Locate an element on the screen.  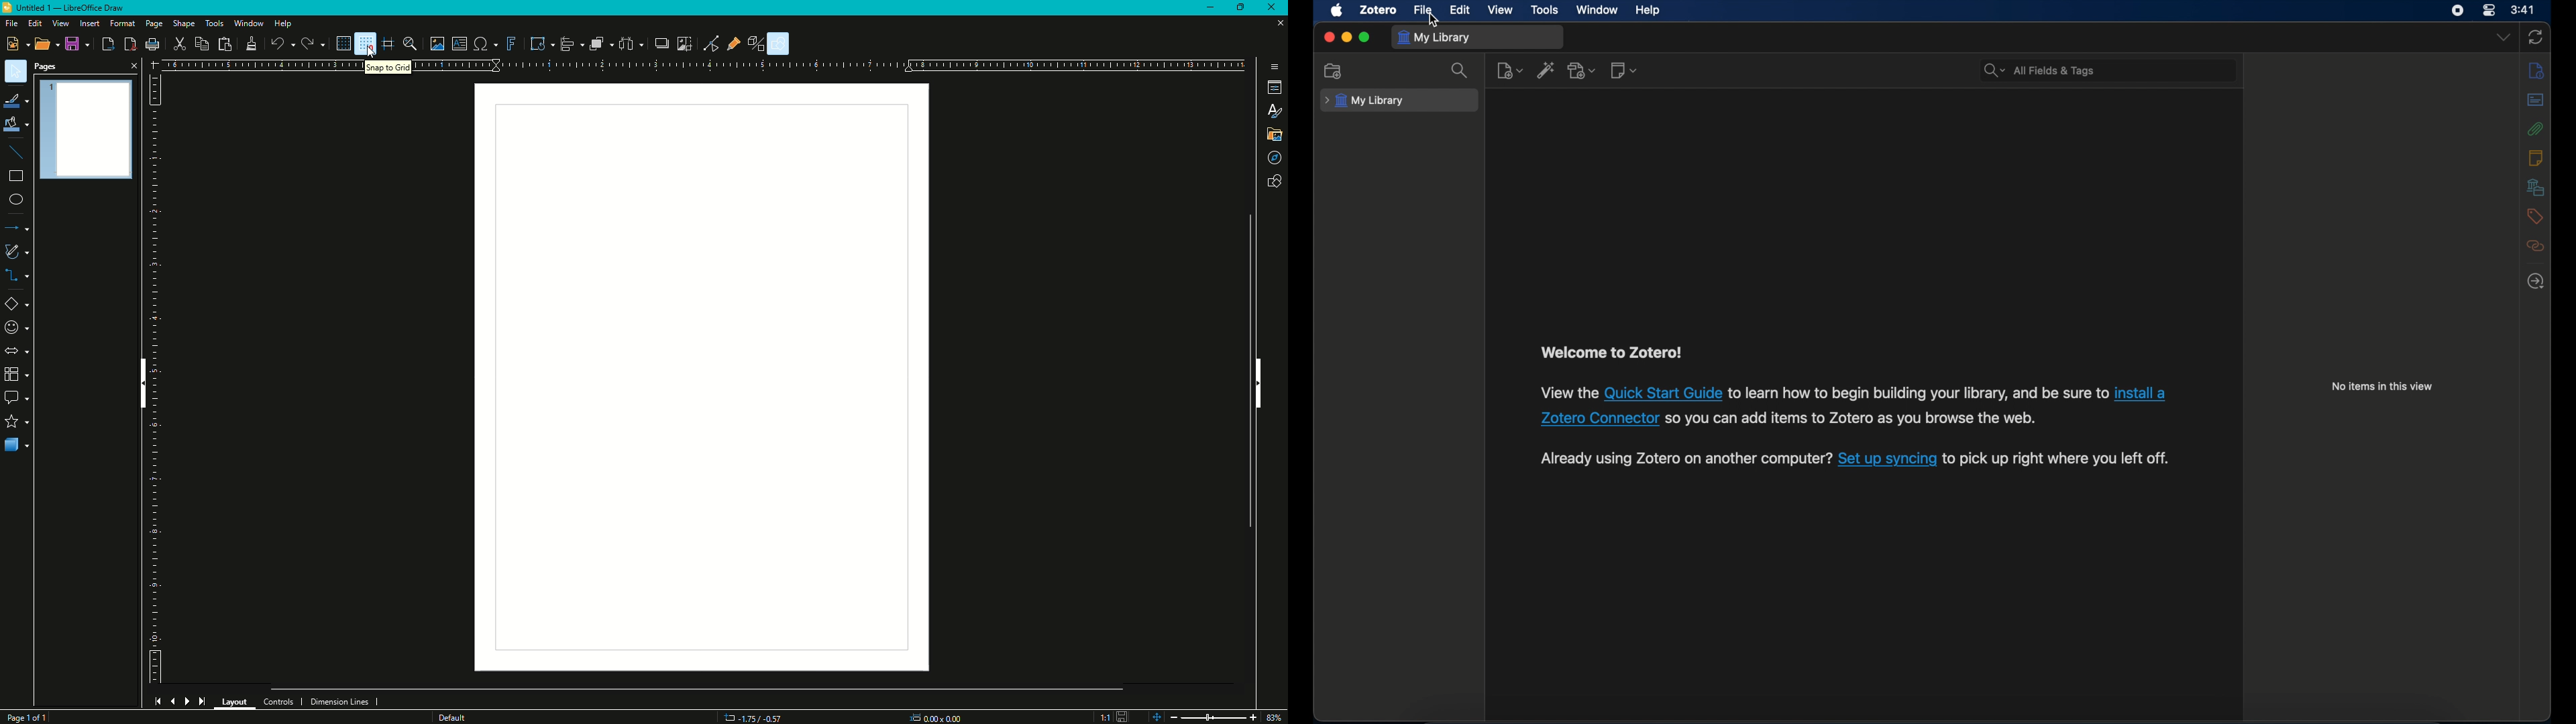
Ellipse is located at coordinates (19, 196).